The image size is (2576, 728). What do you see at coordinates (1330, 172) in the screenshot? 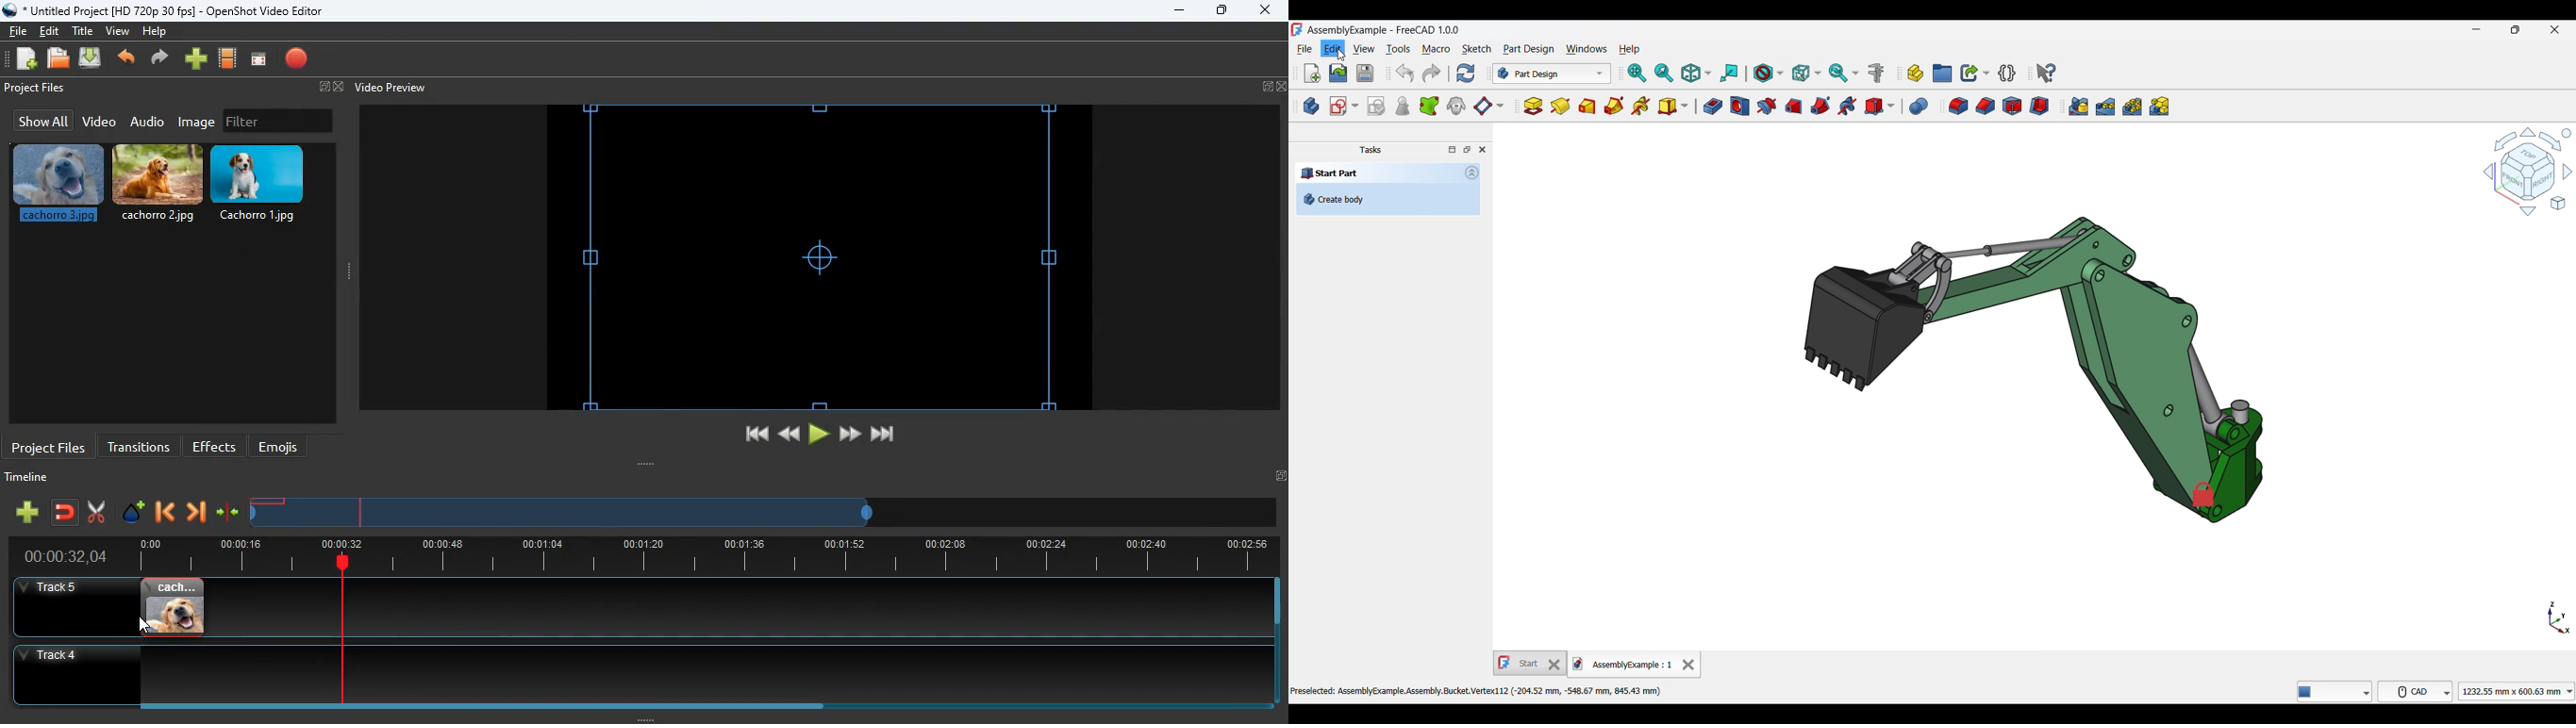
I see `Start Part` at bounding box center [1330, 172].